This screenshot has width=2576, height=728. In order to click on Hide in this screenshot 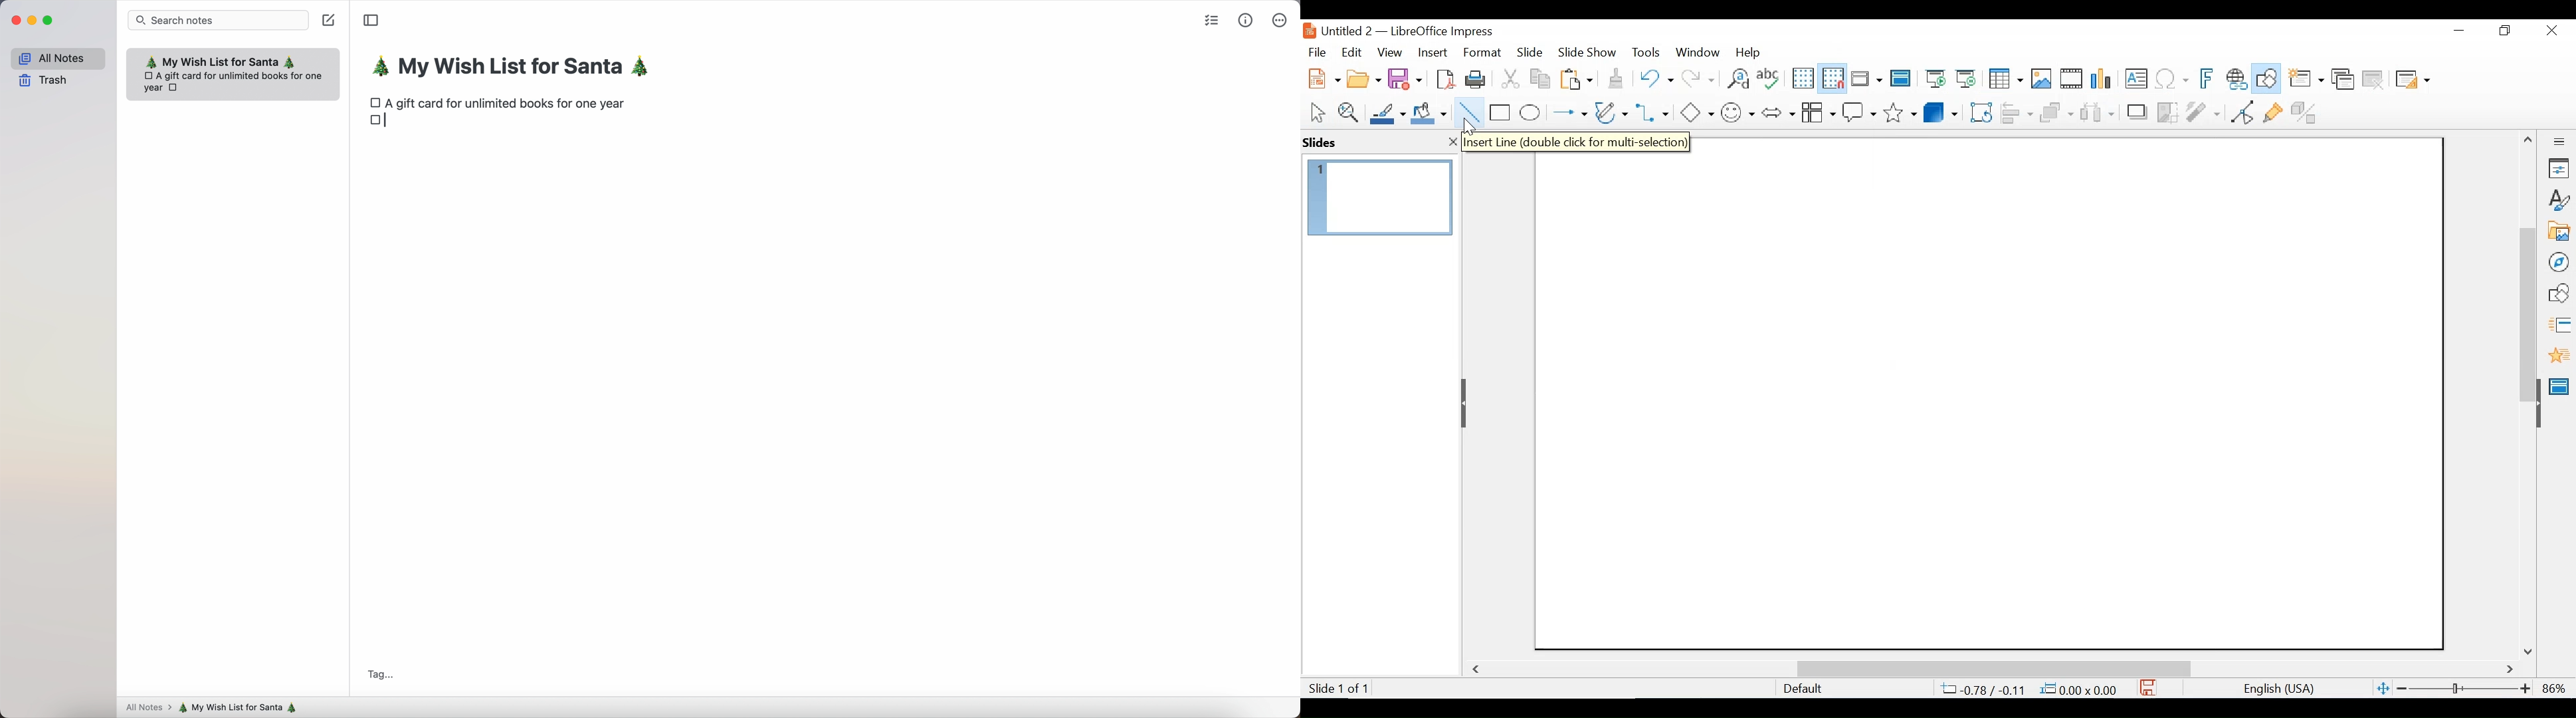, I will do `click(2537, 400)`.